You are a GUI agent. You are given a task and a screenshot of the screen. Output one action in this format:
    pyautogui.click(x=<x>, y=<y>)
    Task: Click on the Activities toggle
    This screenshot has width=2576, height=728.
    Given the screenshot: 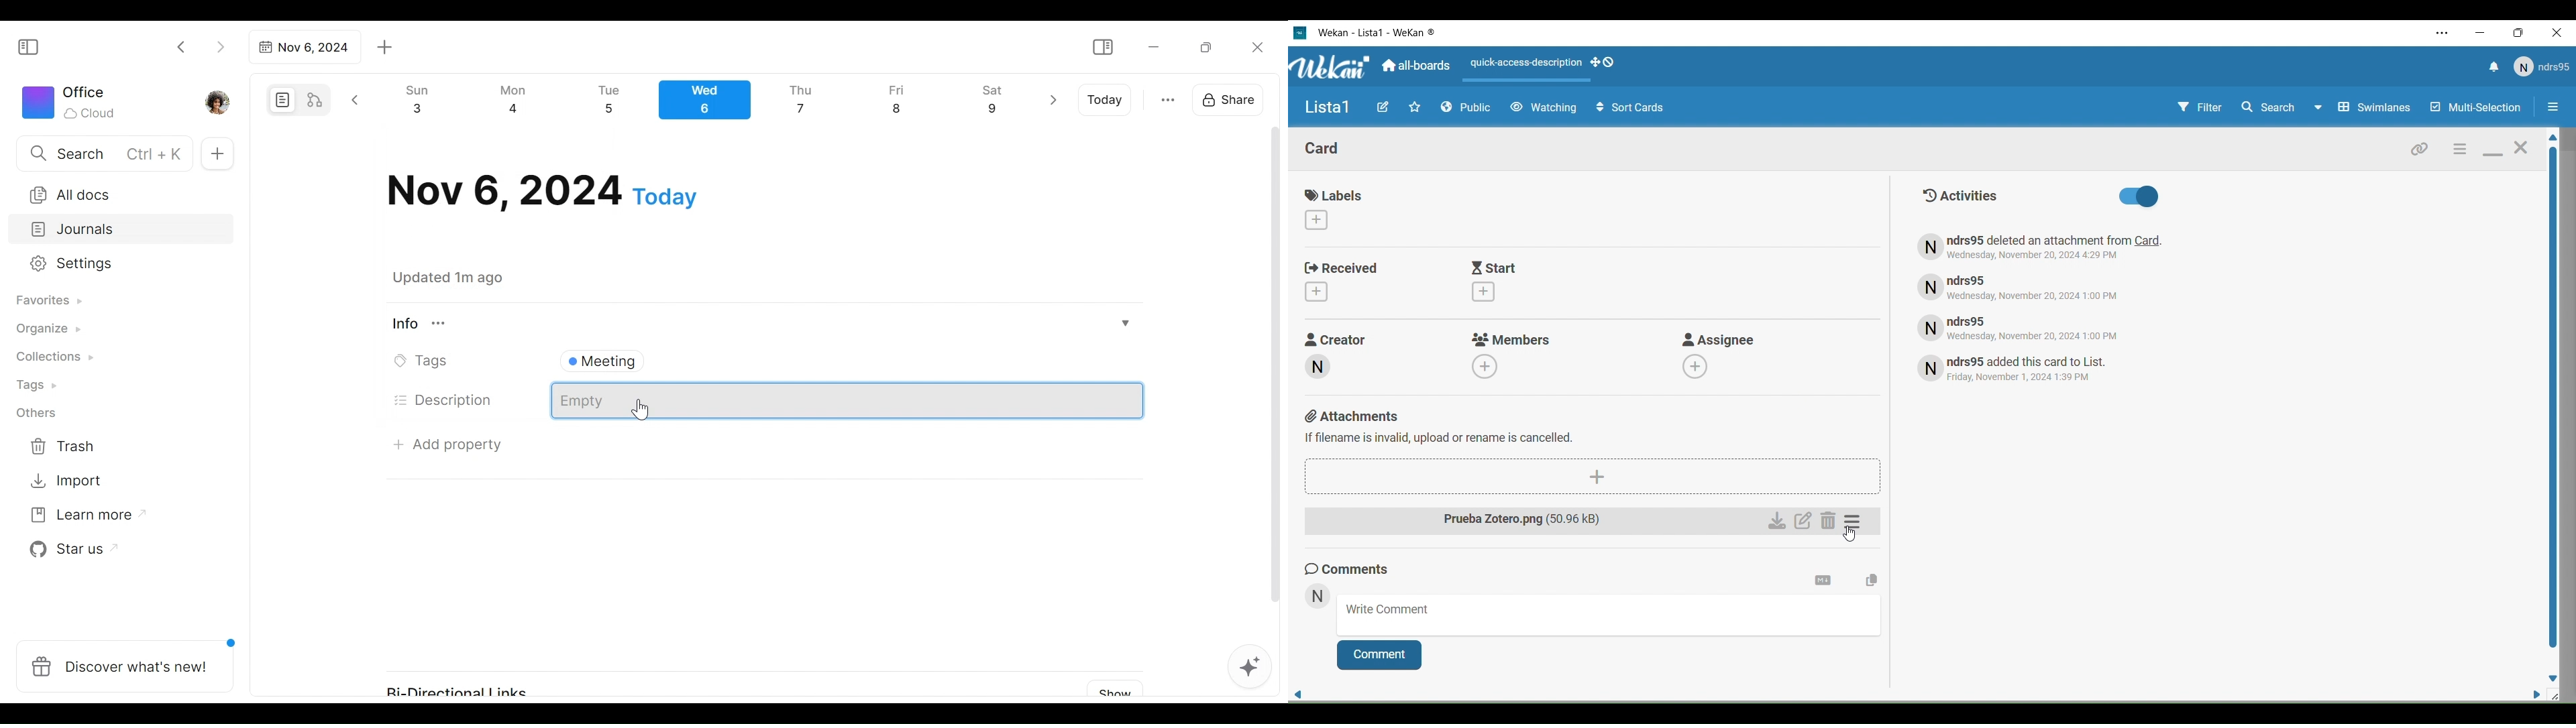 What is the action you would take?
    pyautogui.click(x=2138, y=197)
    